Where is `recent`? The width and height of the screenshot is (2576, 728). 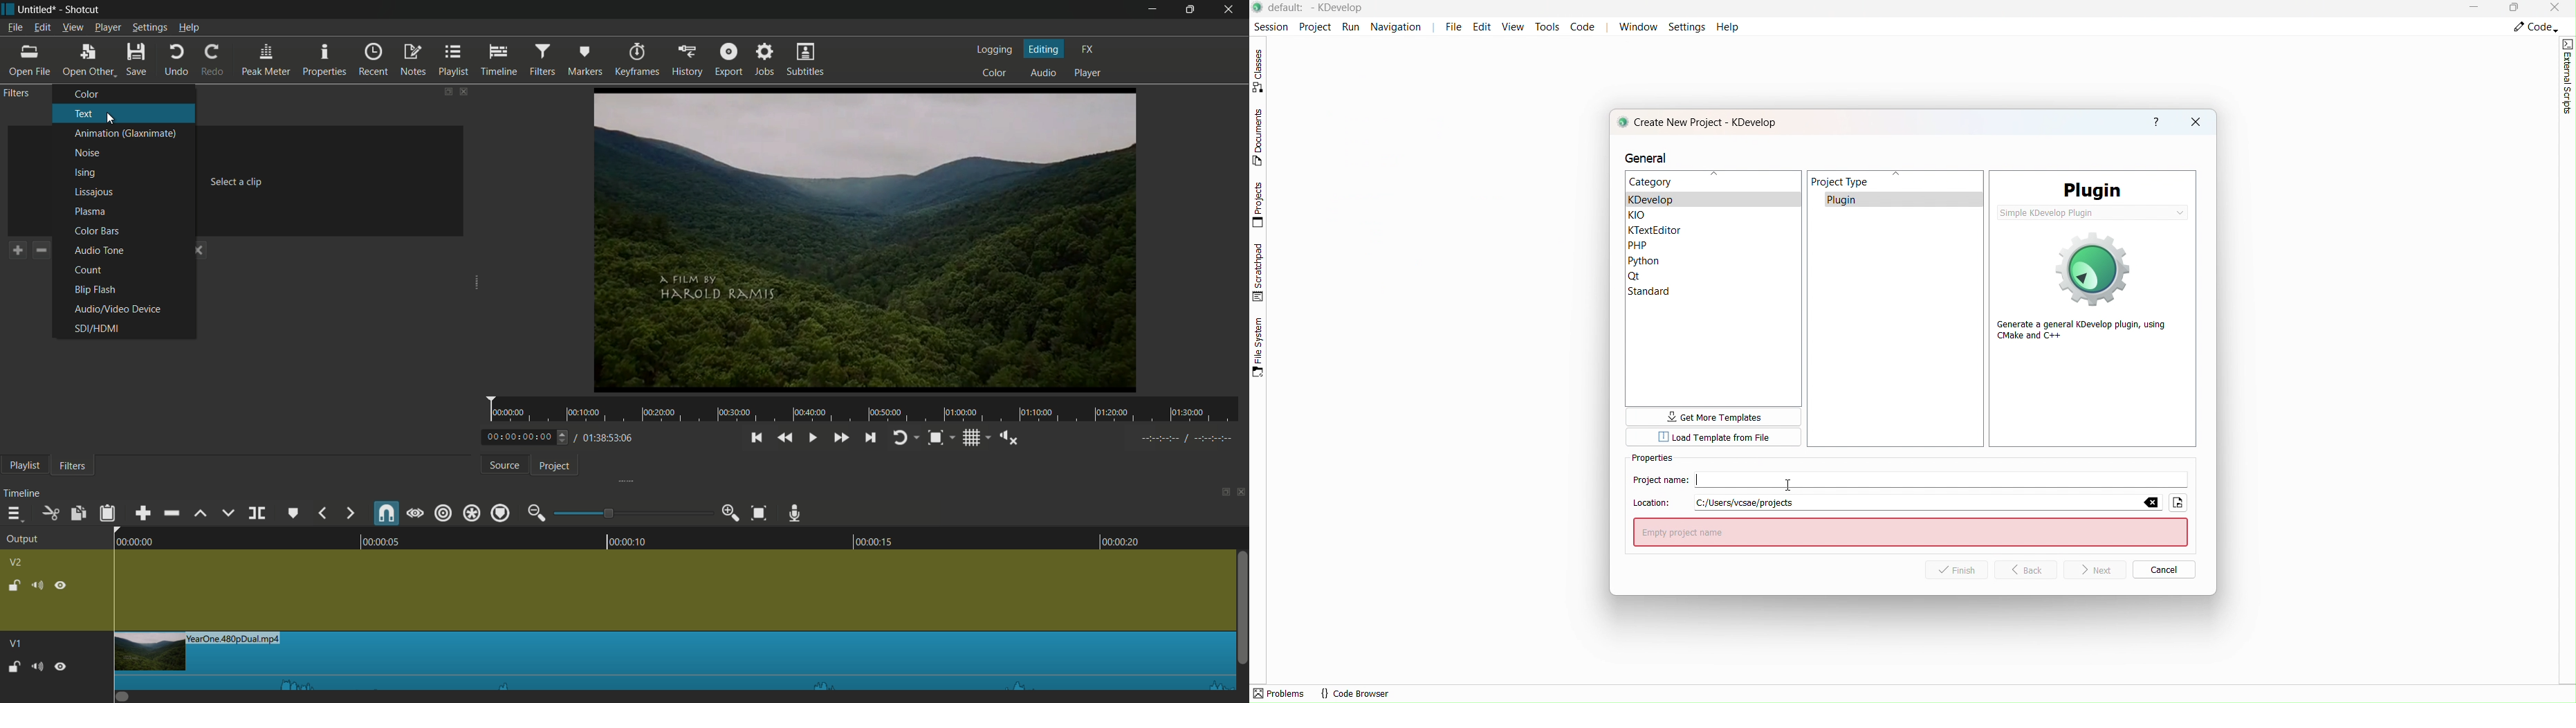
recent is located at coordinates (374, 61).